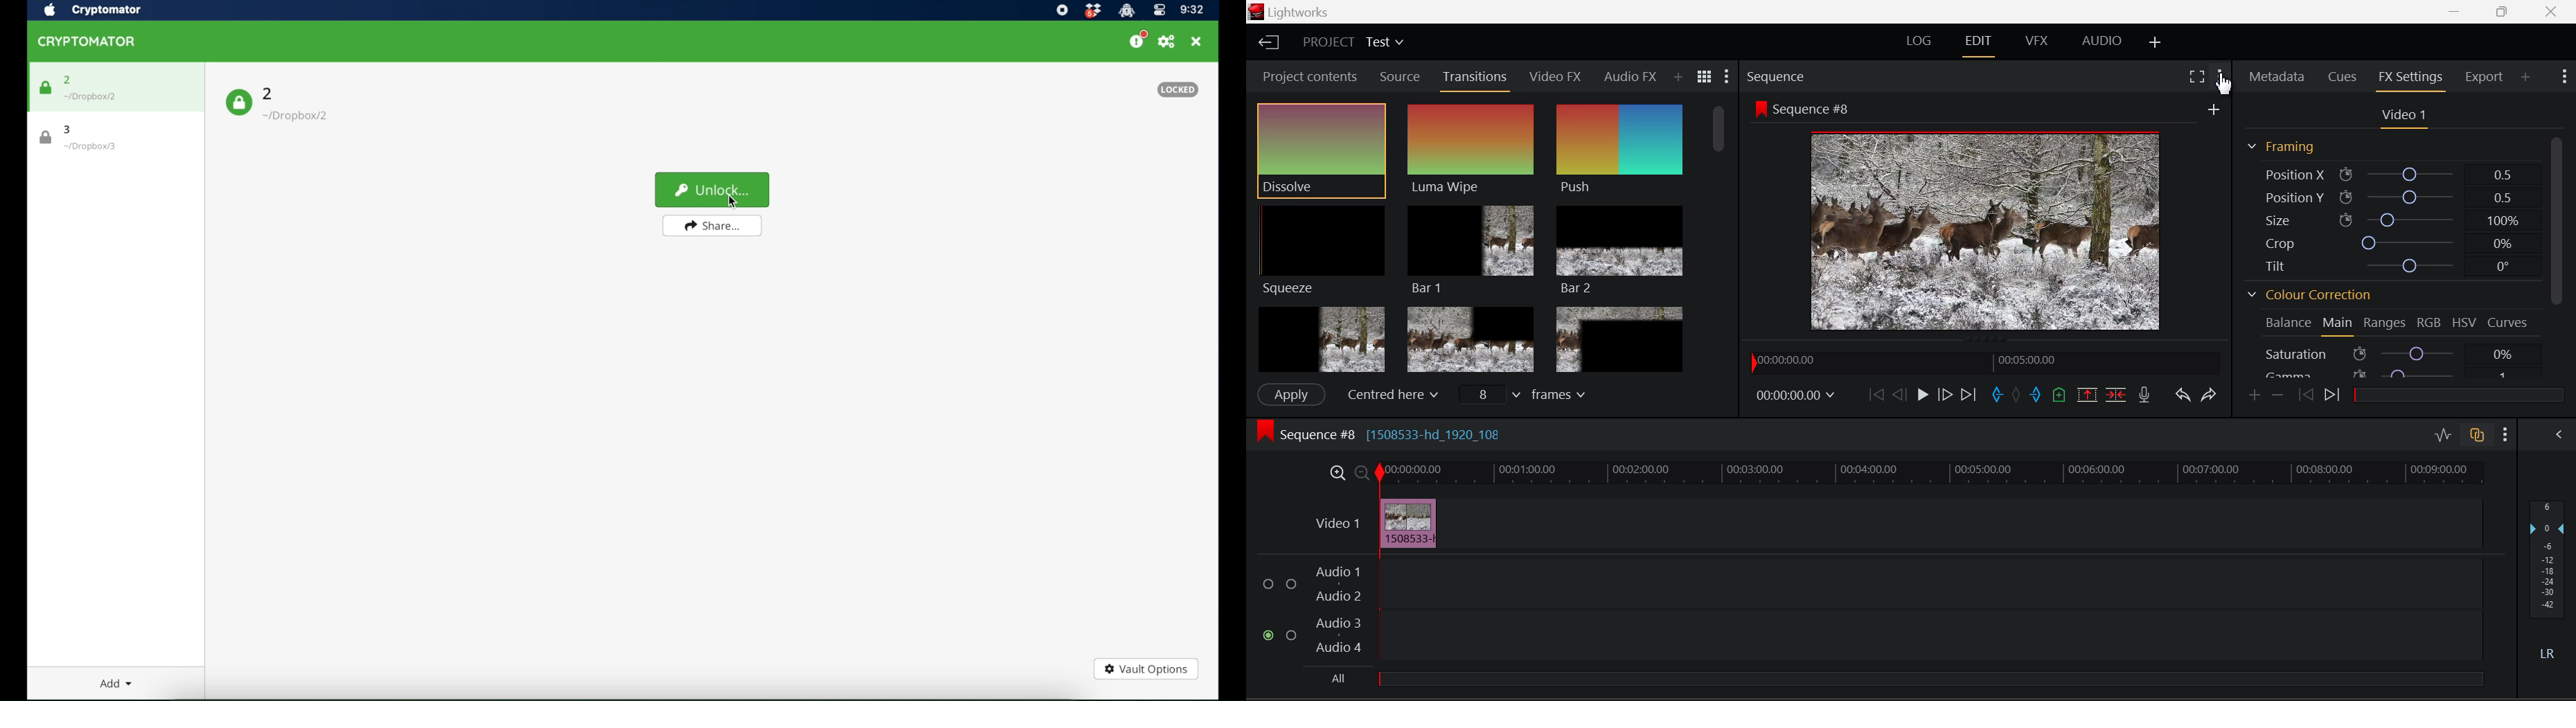 Image resolution: width=2576 pixels, height=728 pixels. Describe the element at coordinates (2230, 85) in the screenshot. I see `Cursor` at that location.